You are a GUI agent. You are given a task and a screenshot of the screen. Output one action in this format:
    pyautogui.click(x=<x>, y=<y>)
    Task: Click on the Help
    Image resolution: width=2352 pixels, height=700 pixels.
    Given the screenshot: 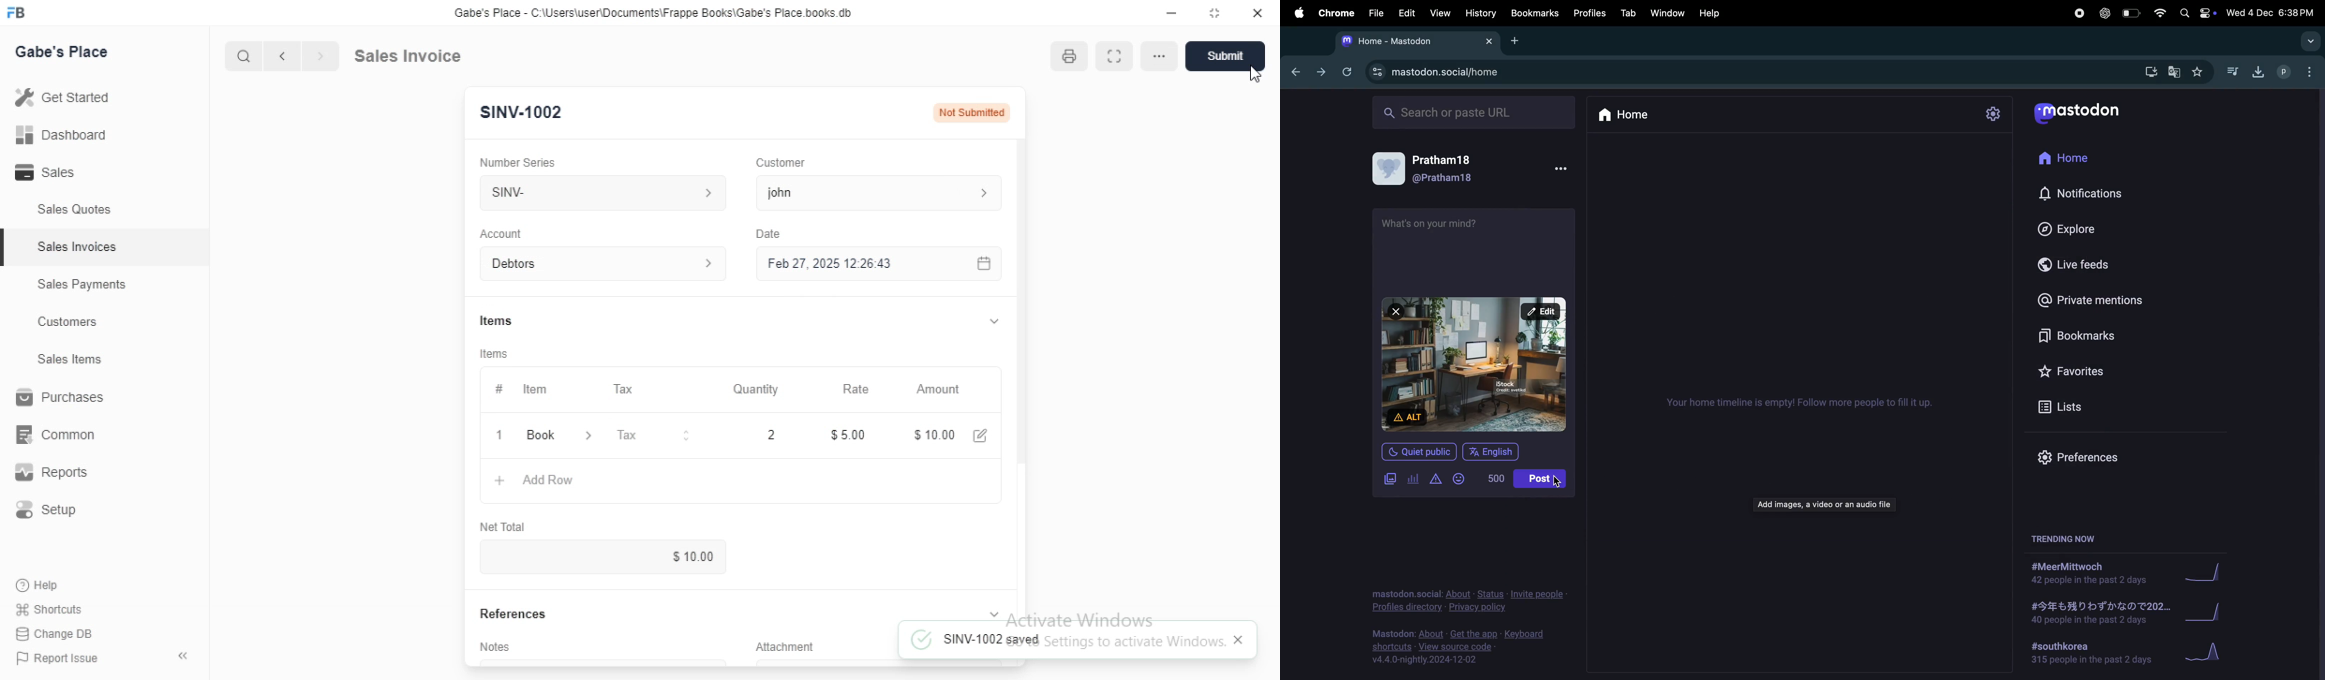 What is the action you would take?
    pyautogui.click(x=44, y=585)
    